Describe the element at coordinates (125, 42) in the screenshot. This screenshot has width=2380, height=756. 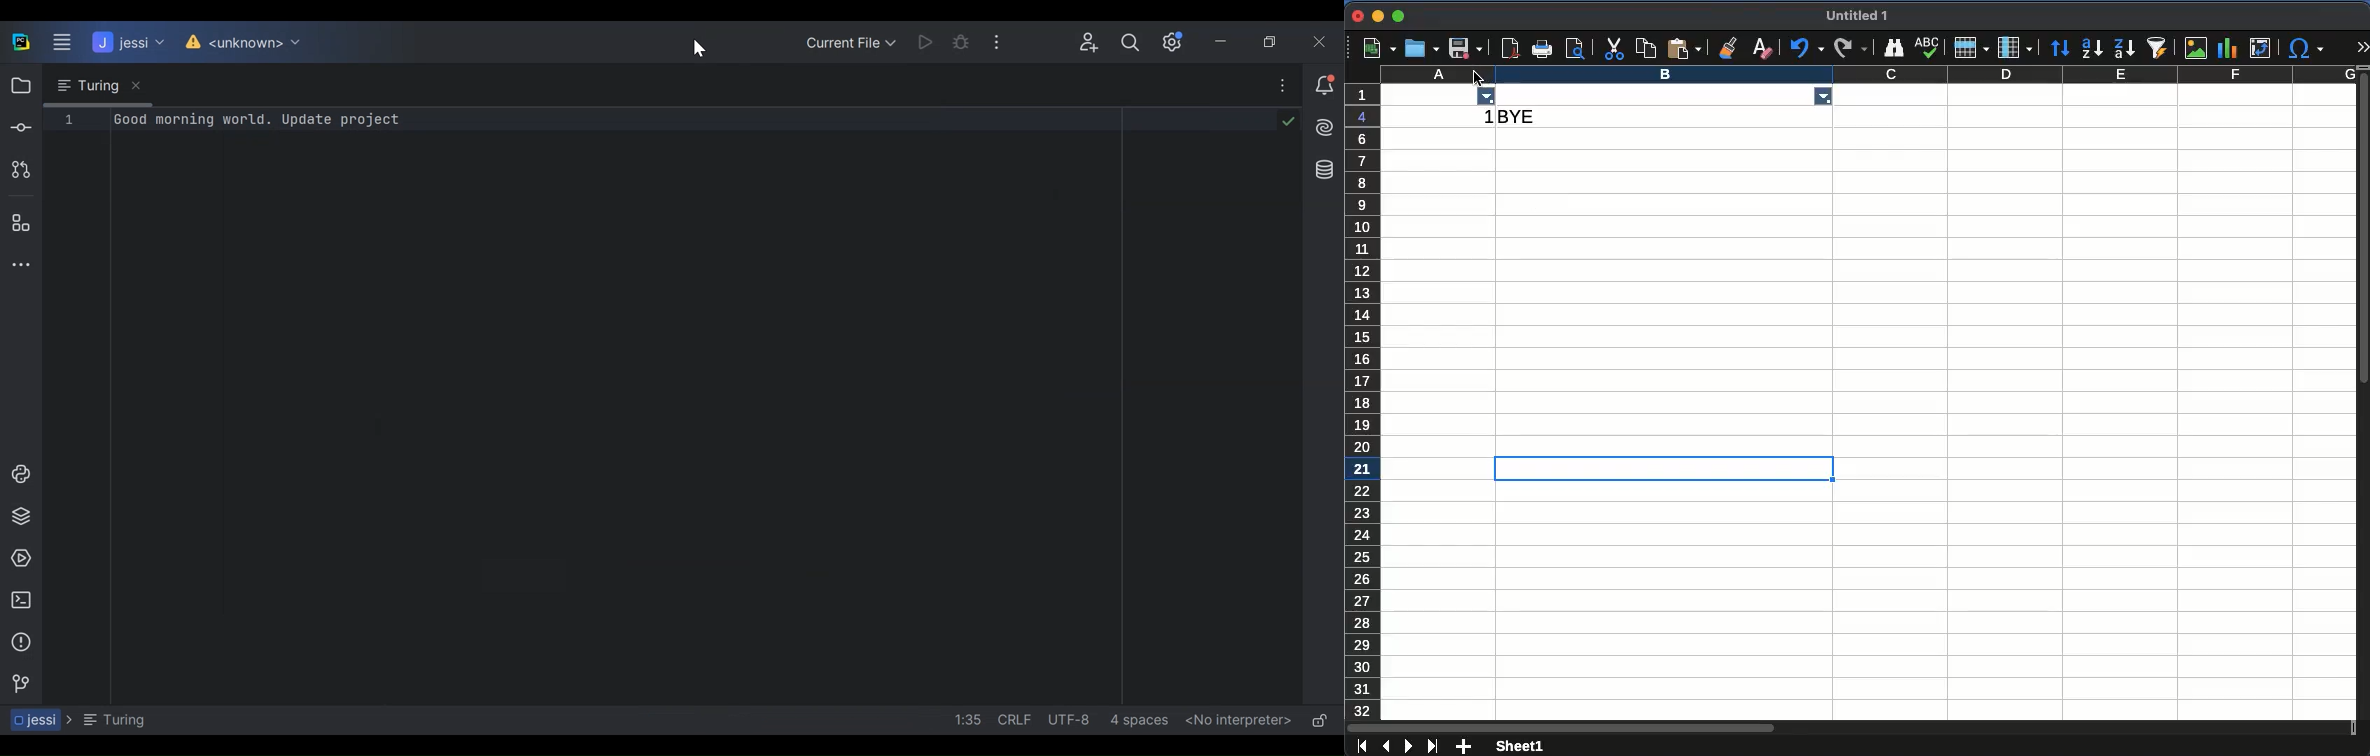
I see `Jessi` at that location.